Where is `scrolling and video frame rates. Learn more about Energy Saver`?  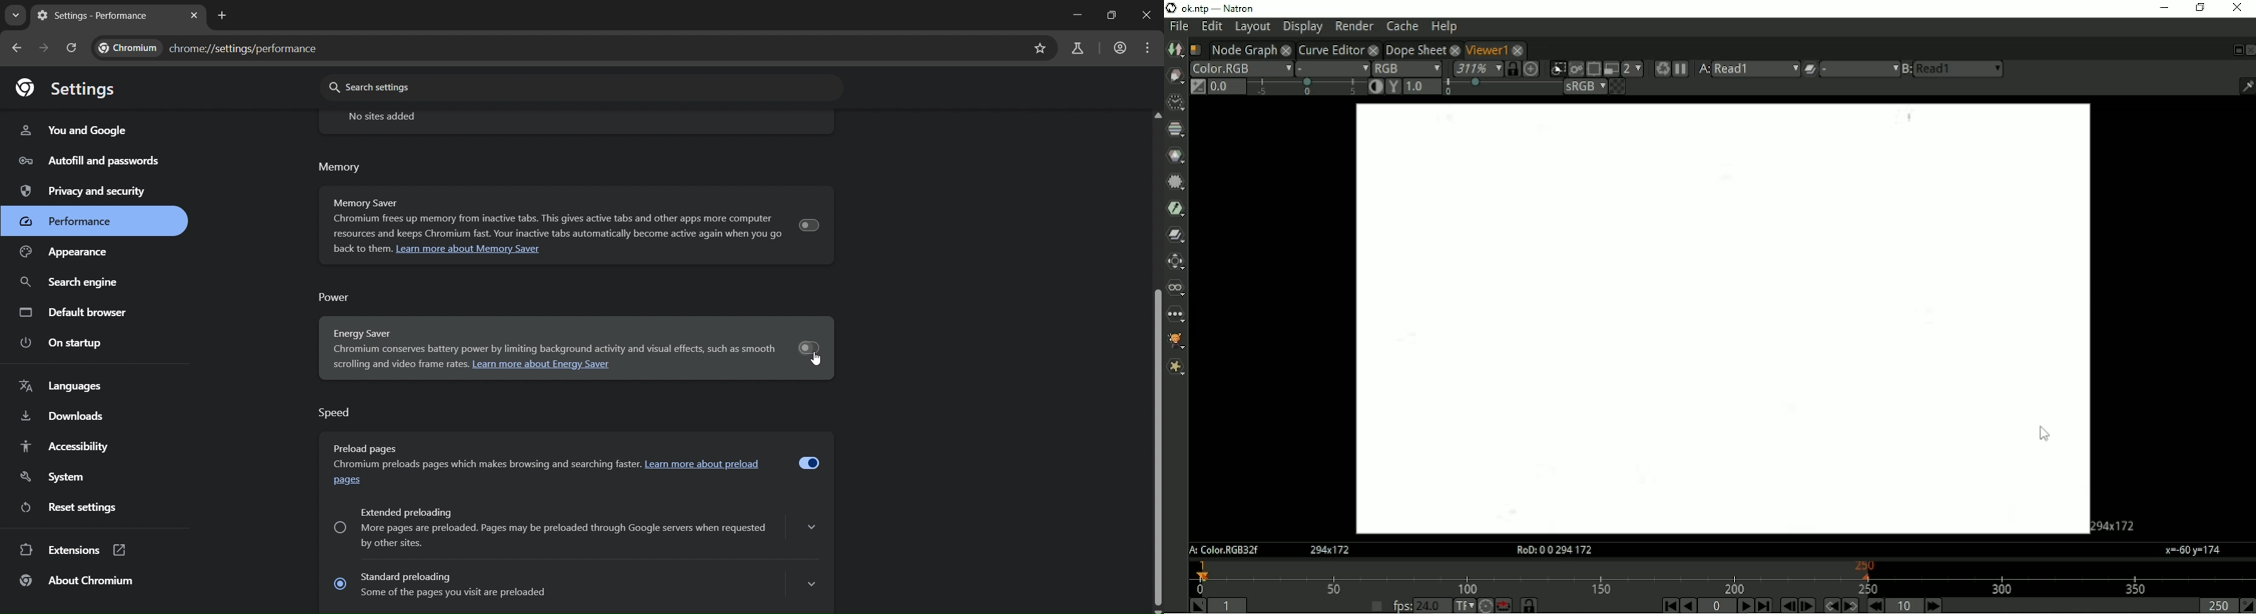 scrolling and video frame rates. Learn more about Energy Saver is located at coordinates (556, 349).